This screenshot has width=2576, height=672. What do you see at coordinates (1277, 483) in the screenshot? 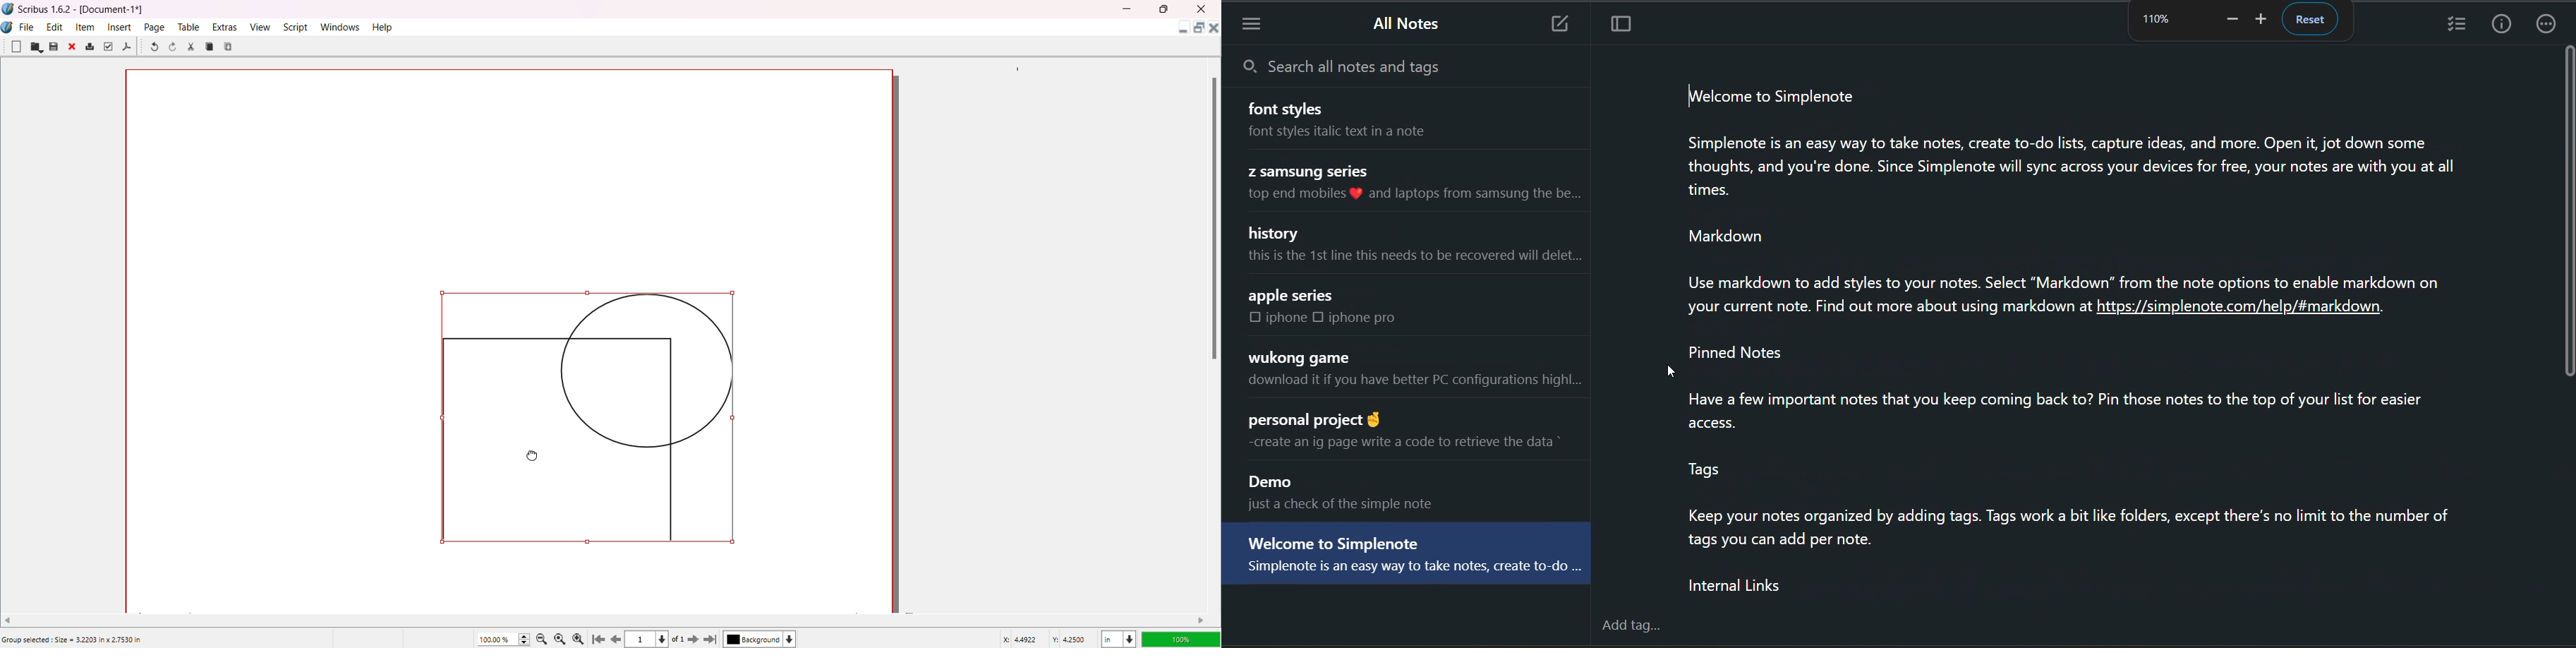
I see `Demo` at bounding box center [1277, 483].